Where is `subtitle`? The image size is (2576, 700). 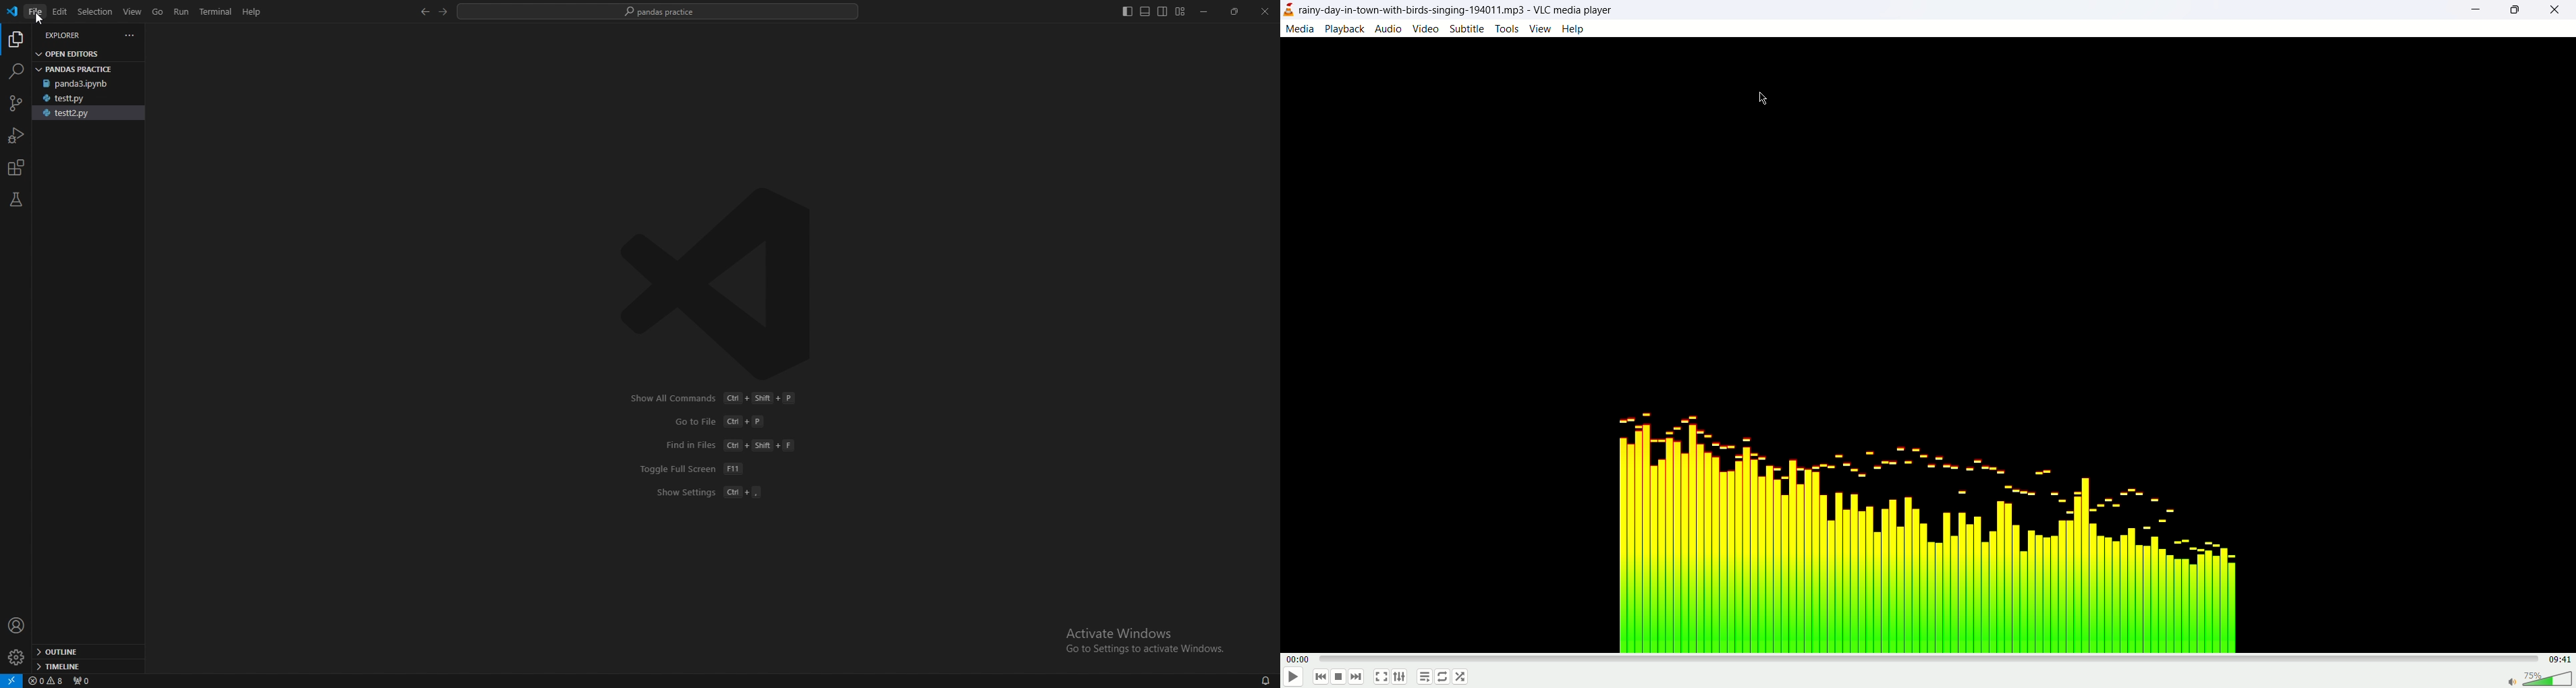
subtitle is located at coordinates (1468, 28).